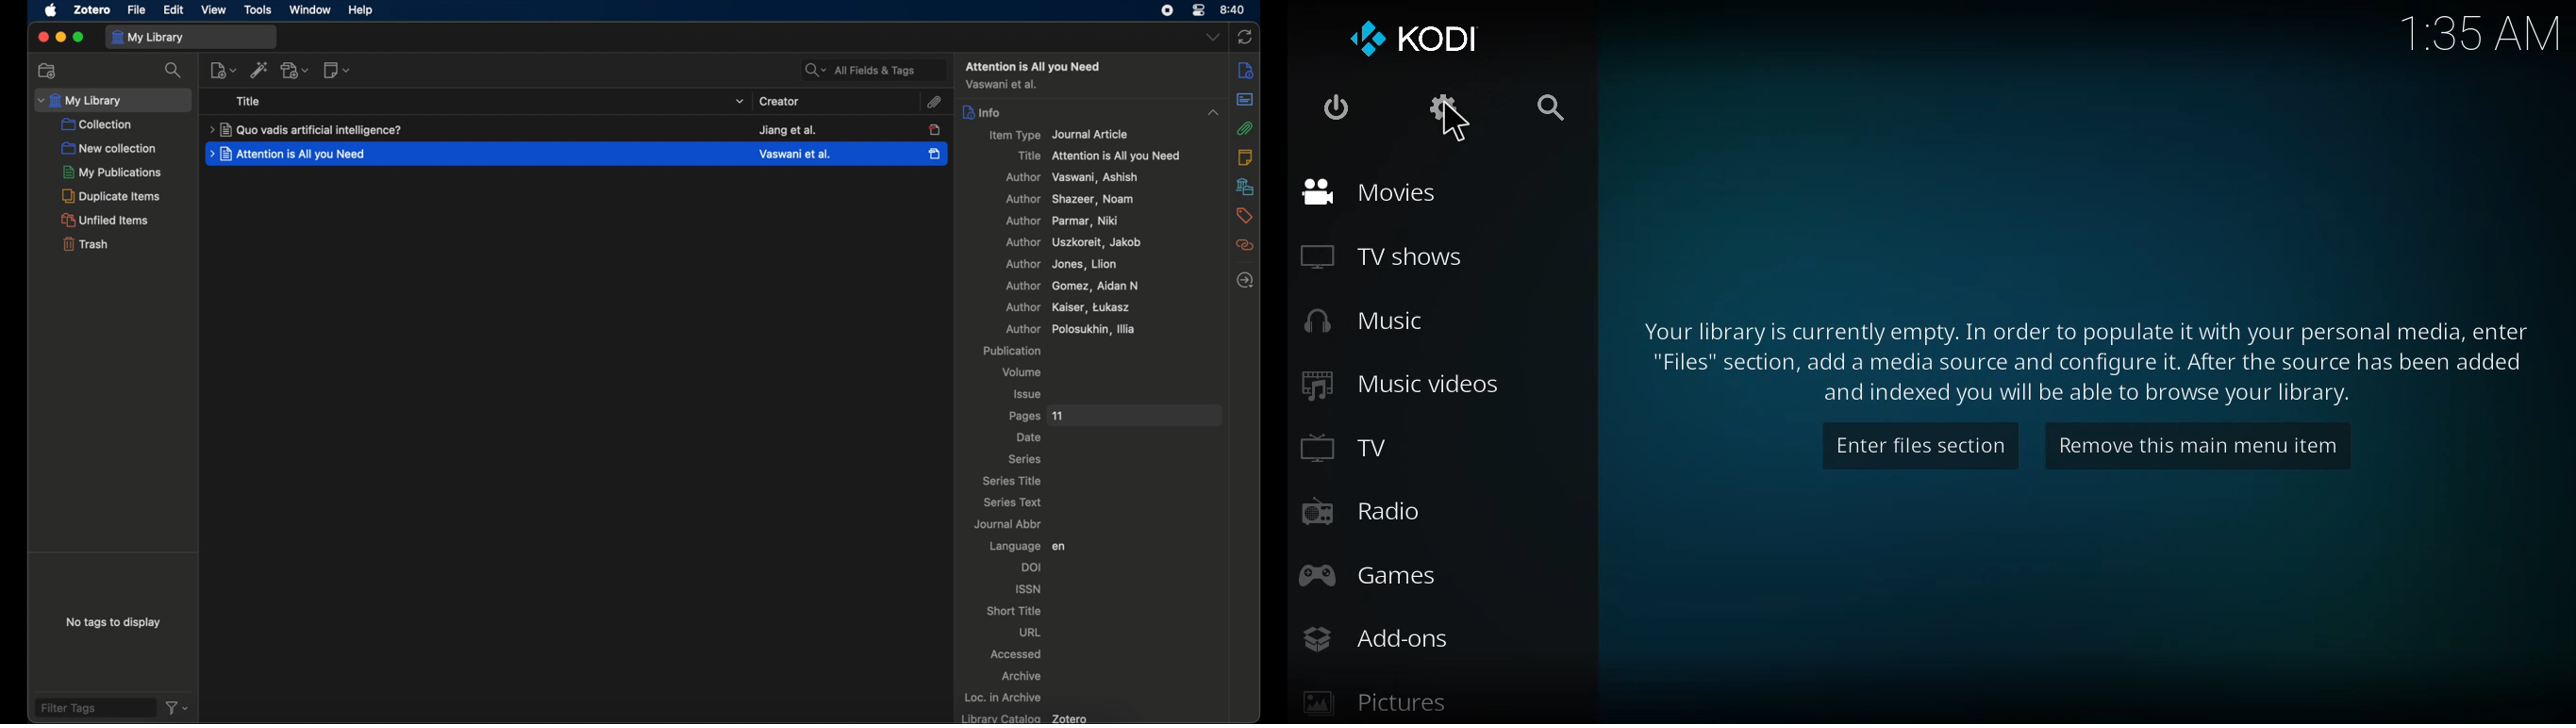  Describe the element at coordinates (179, 708) in the screenshot. I see `filter dropdown` at that location.